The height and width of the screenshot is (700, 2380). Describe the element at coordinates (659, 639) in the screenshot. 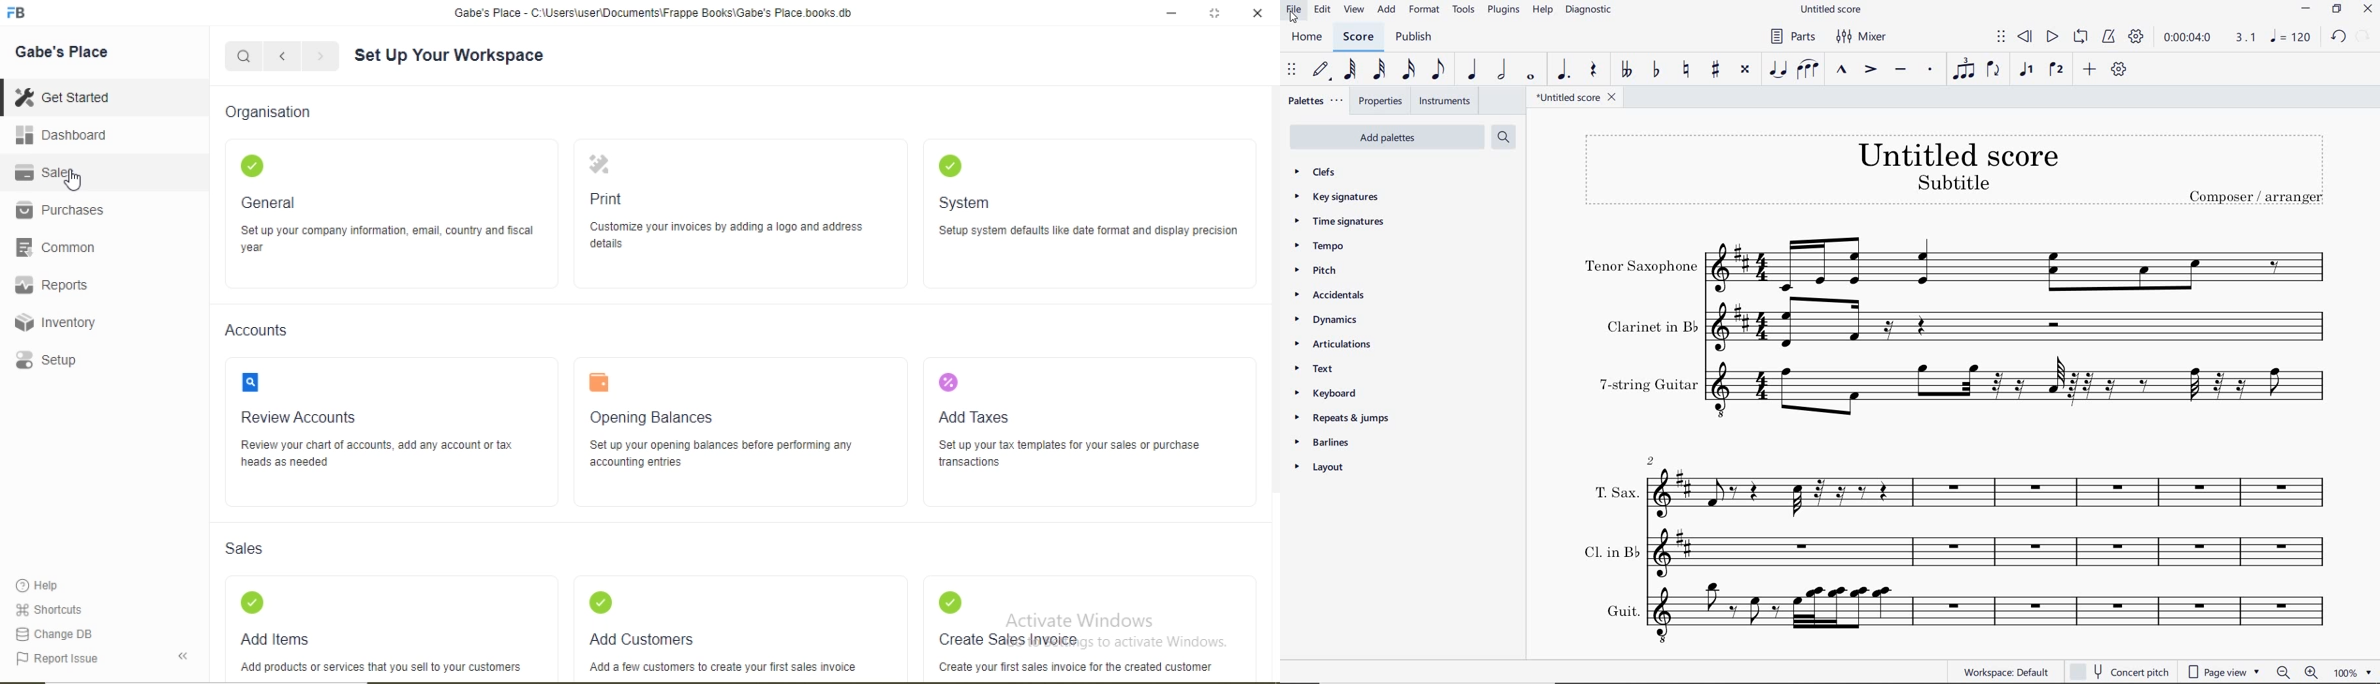

I see `Add Customers` at that location.